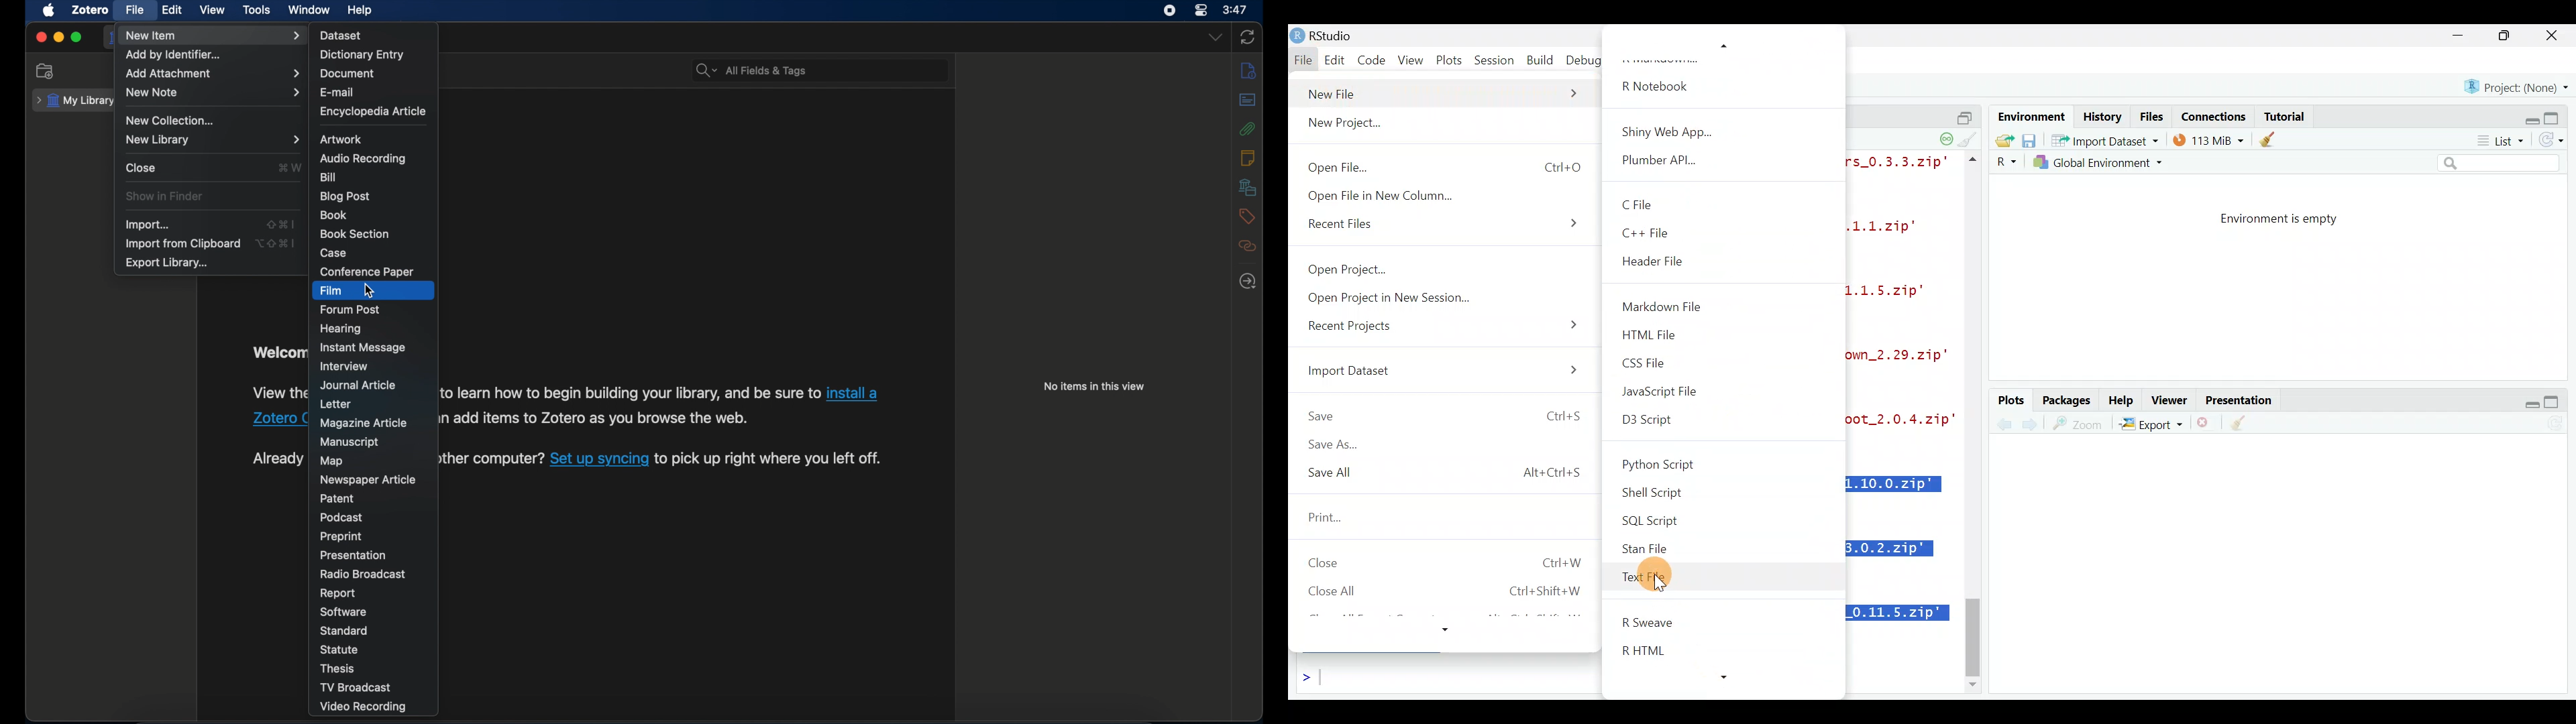 This screenshot has width=2576, height=728. What do you see at coordinates (339, 593) in the screenshot?
I see `report` at bounding box center [339, 593].